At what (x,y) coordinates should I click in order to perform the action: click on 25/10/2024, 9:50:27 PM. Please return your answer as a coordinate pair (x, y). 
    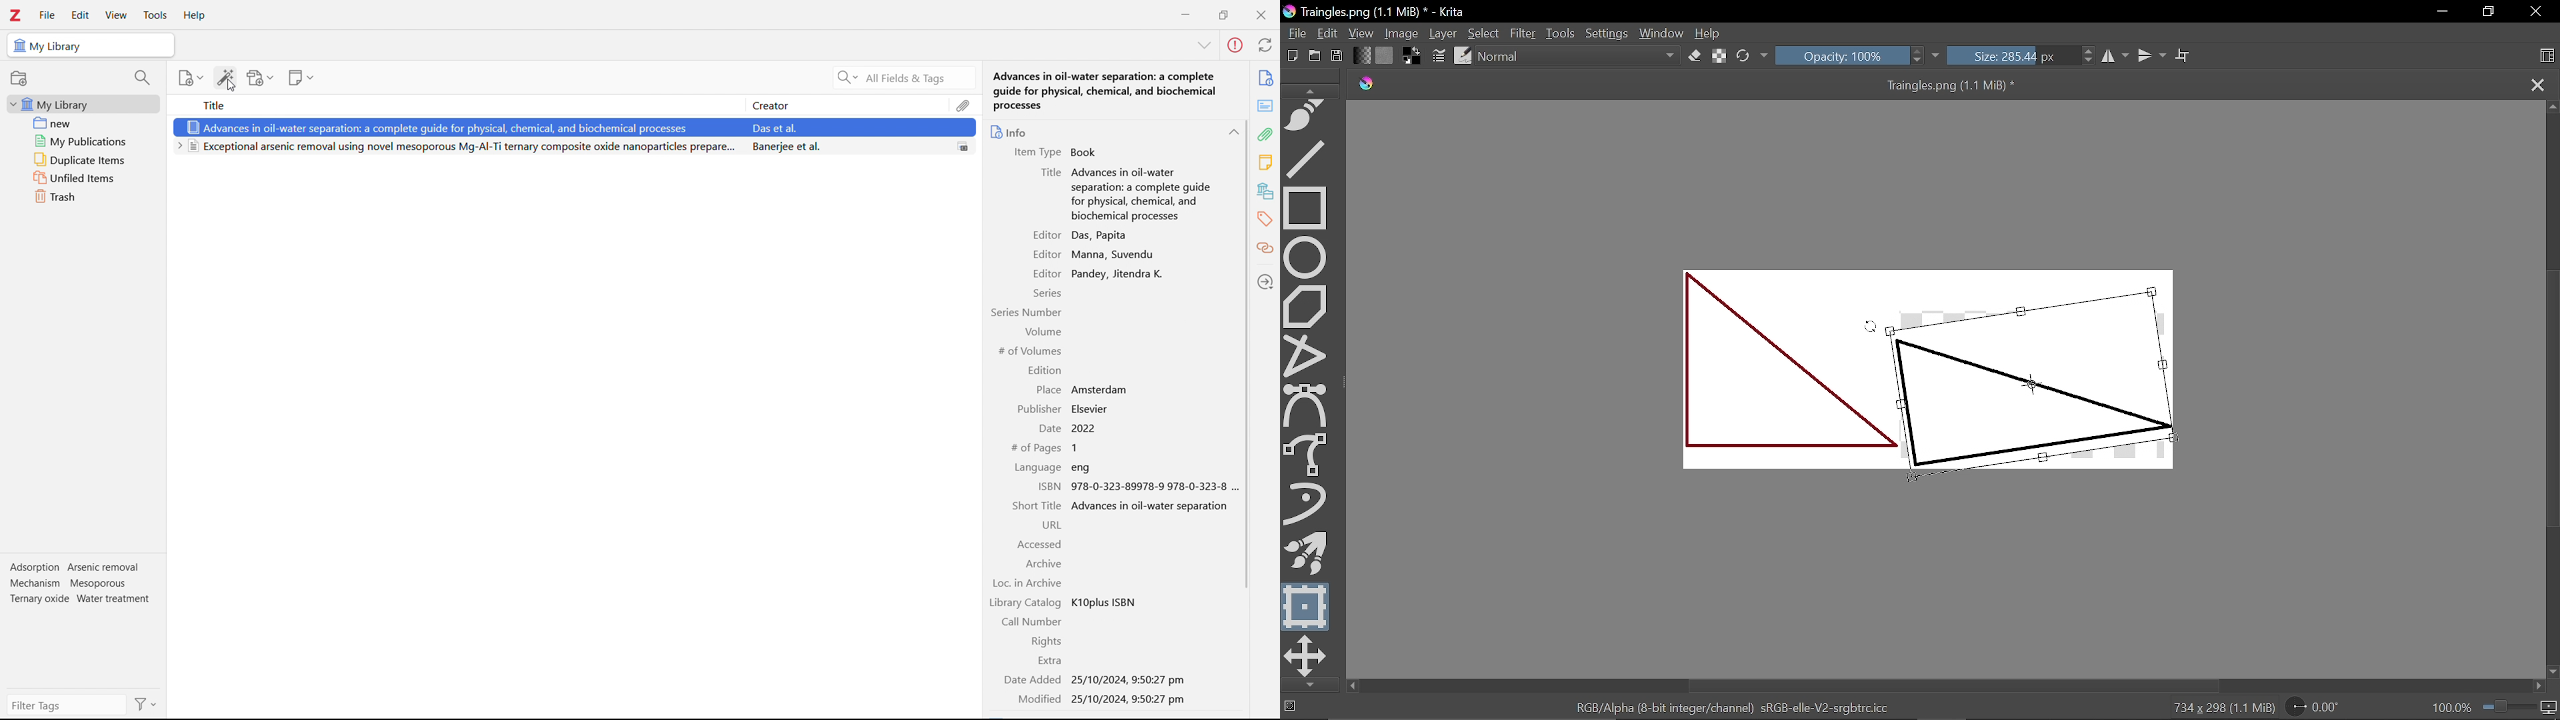
    Looking at the image, I should click on (1130, 699).